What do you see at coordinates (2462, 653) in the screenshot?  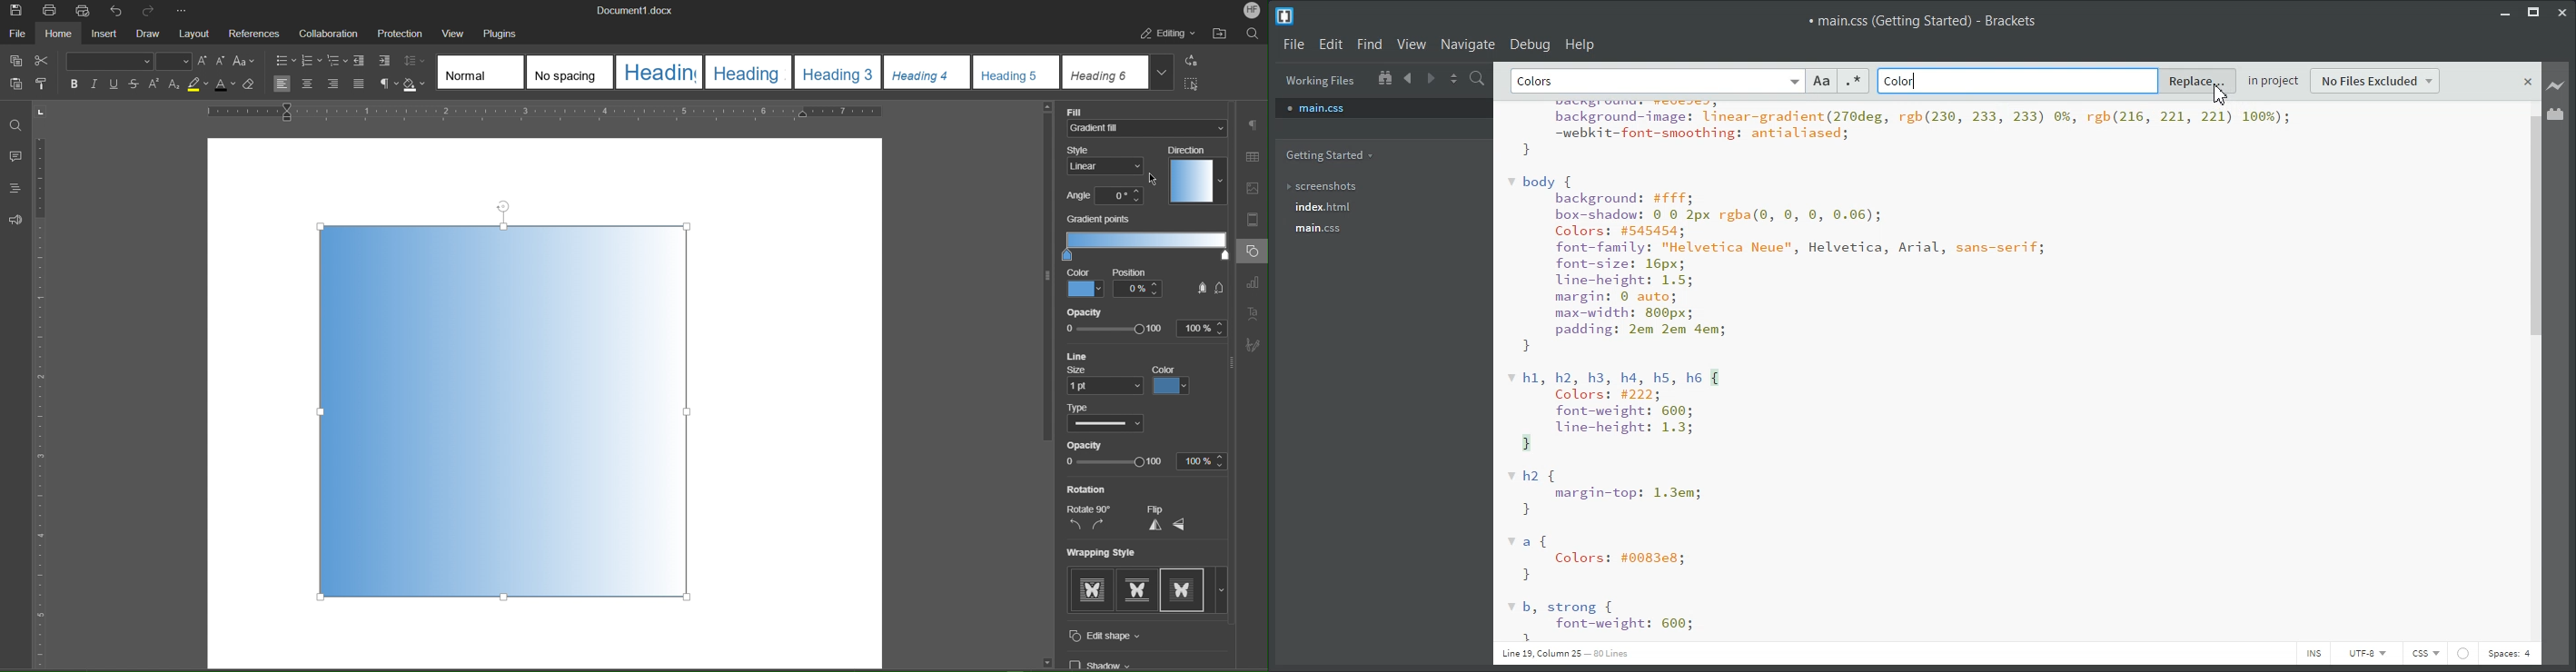 I see `icon` at bounding box center [2462, 653].